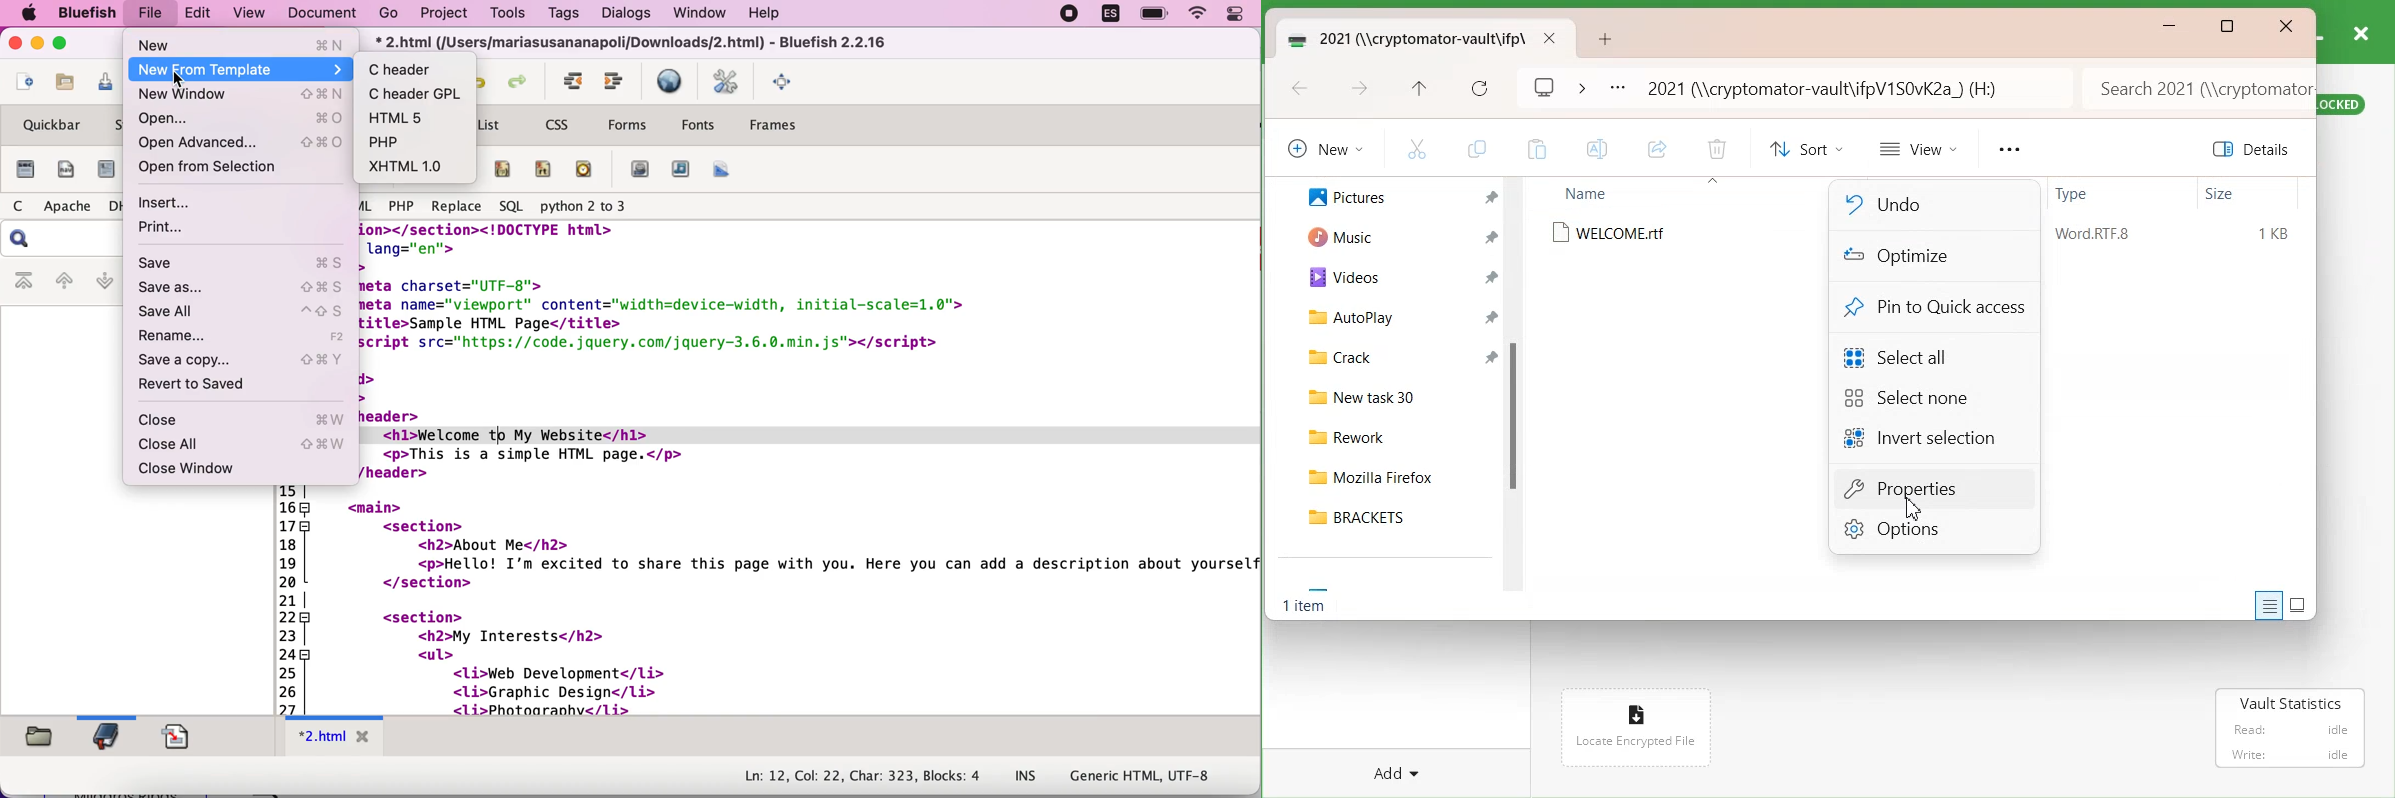 This screenshot has height=812, width=2408. I want to click on Close, so click(2286, 27).